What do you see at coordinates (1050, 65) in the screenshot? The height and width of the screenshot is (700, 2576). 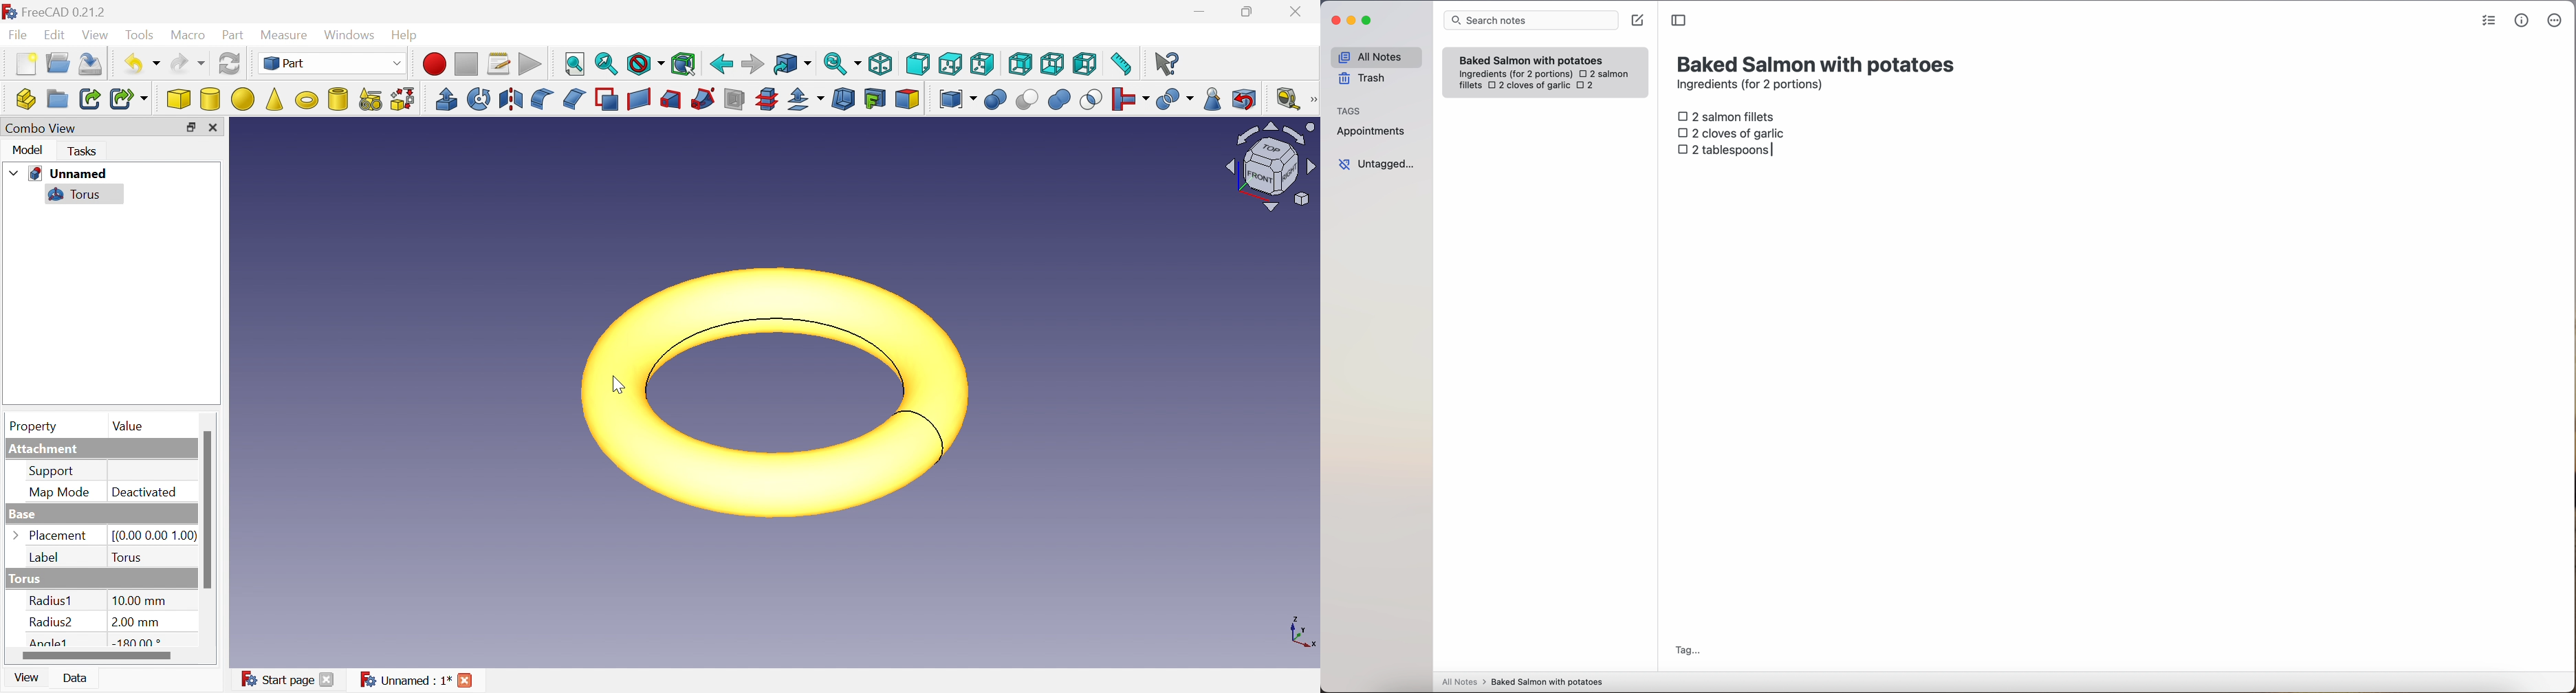 I see `Bottom` at bounding box center [1050, 65].